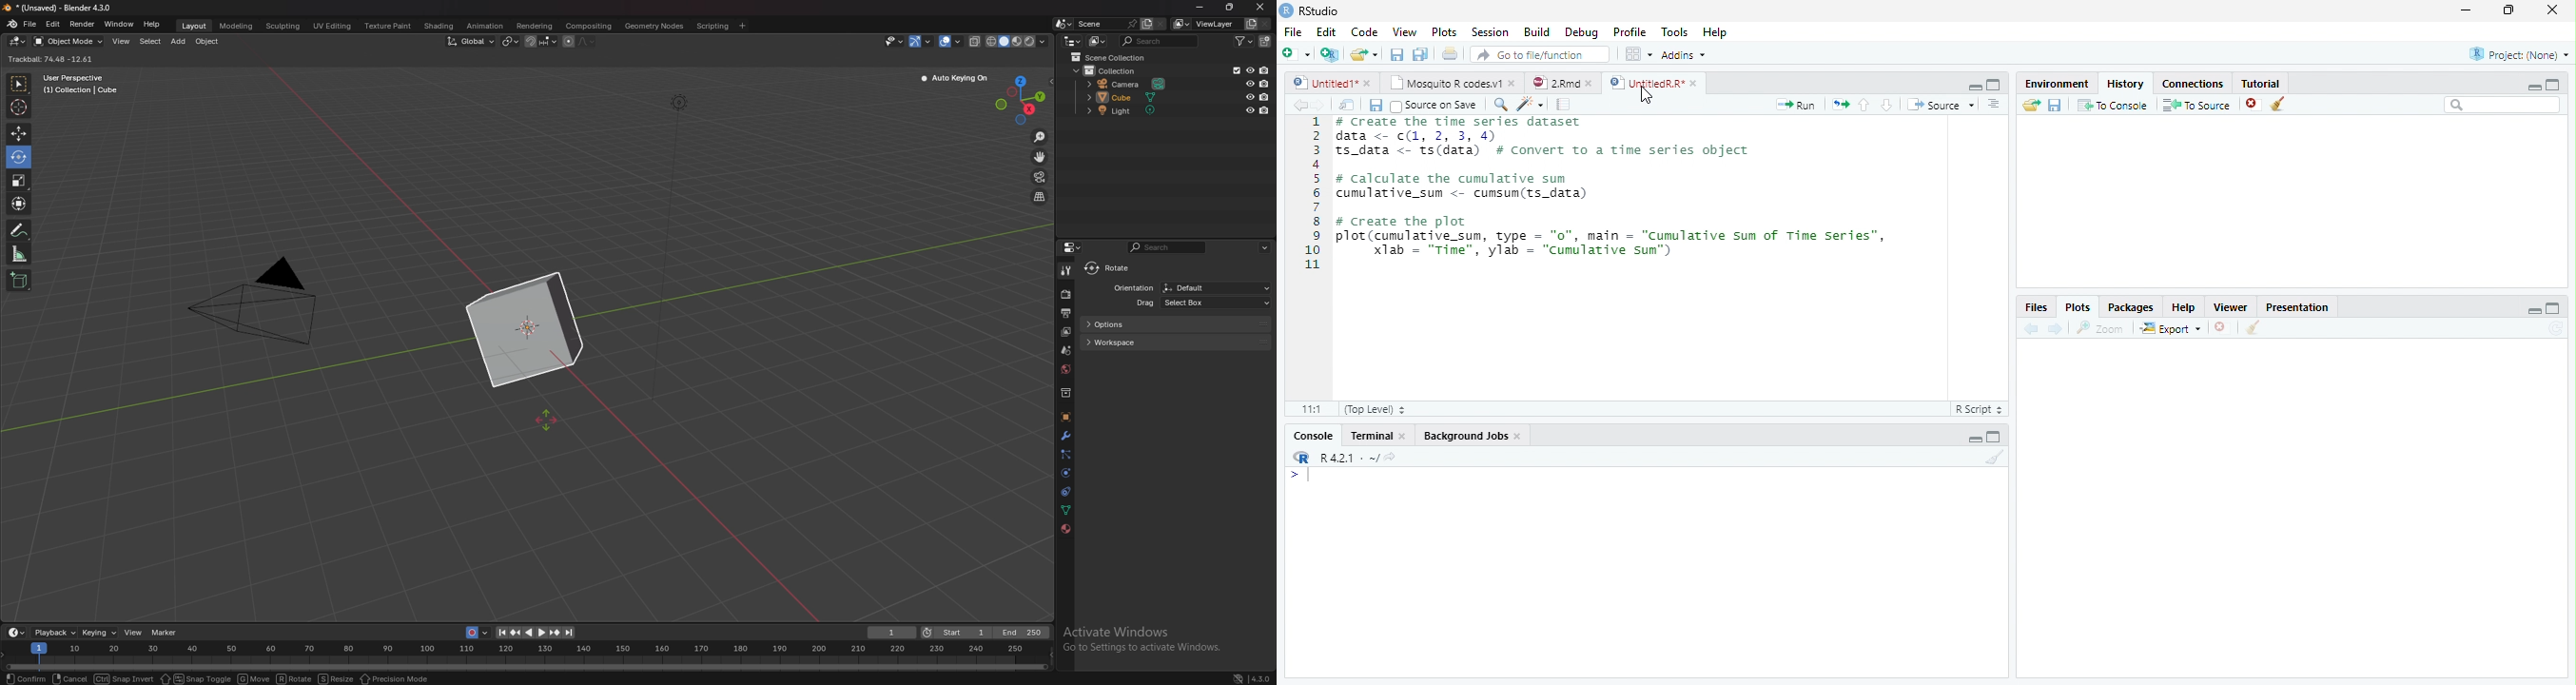  Describe the element at coordinates (2056, 332) in the screenshot. I see `Next` at that location.